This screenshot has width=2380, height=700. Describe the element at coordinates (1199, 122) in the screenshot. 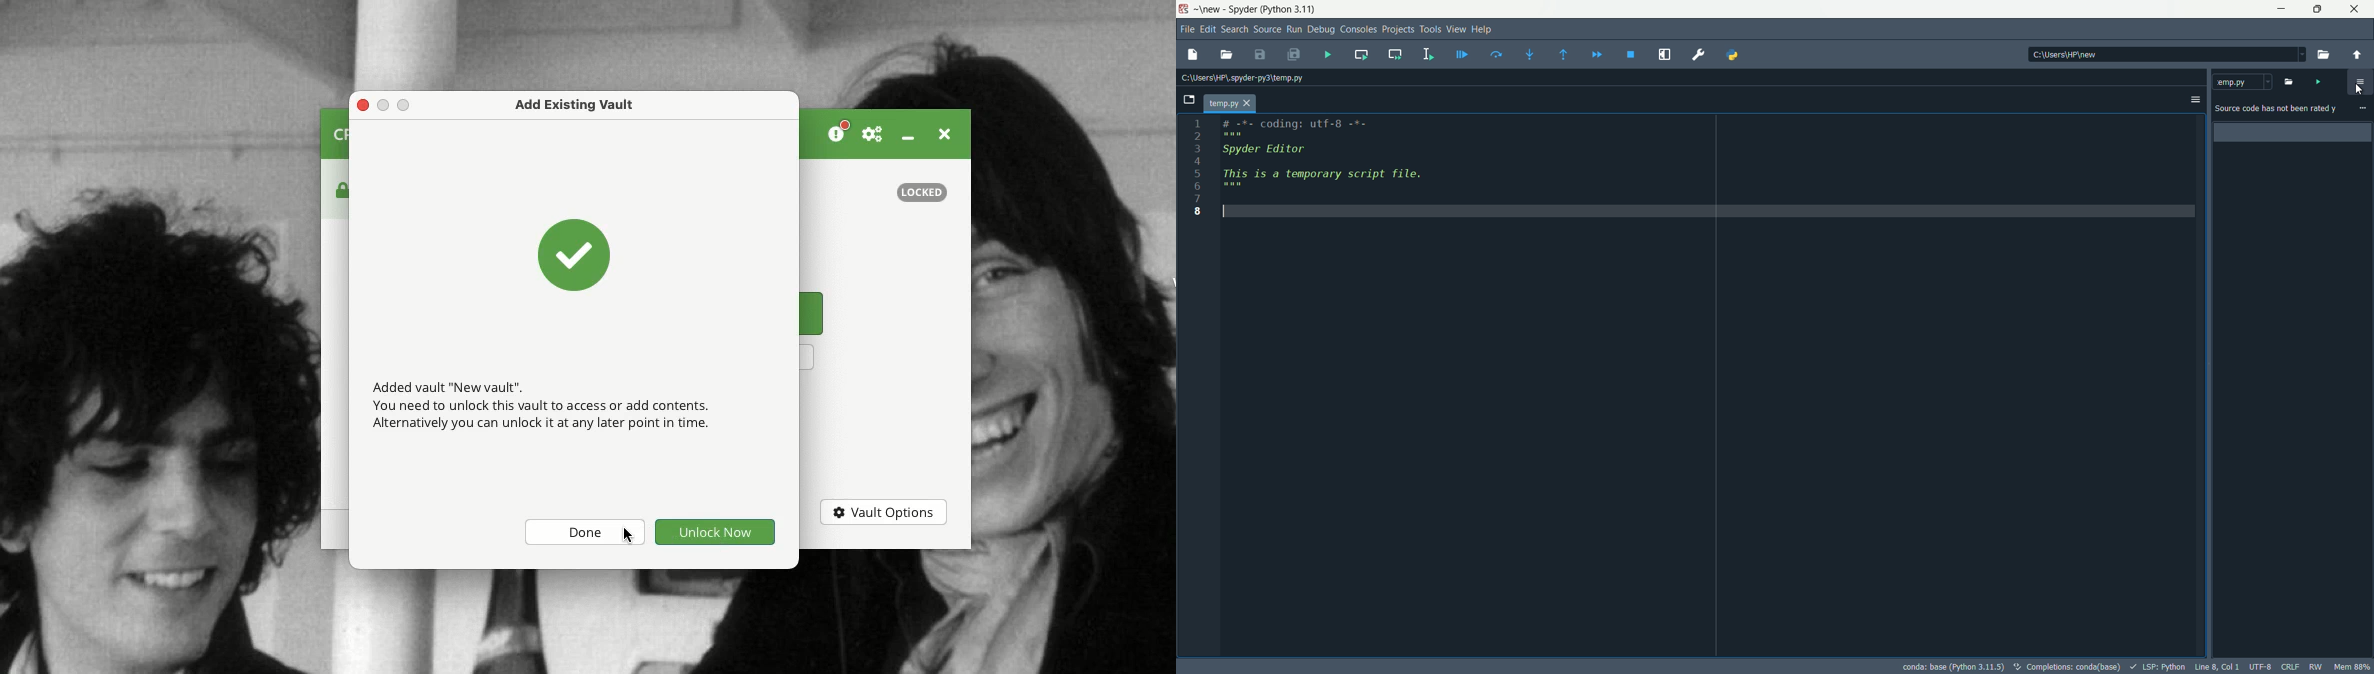

I see `1` at that location.